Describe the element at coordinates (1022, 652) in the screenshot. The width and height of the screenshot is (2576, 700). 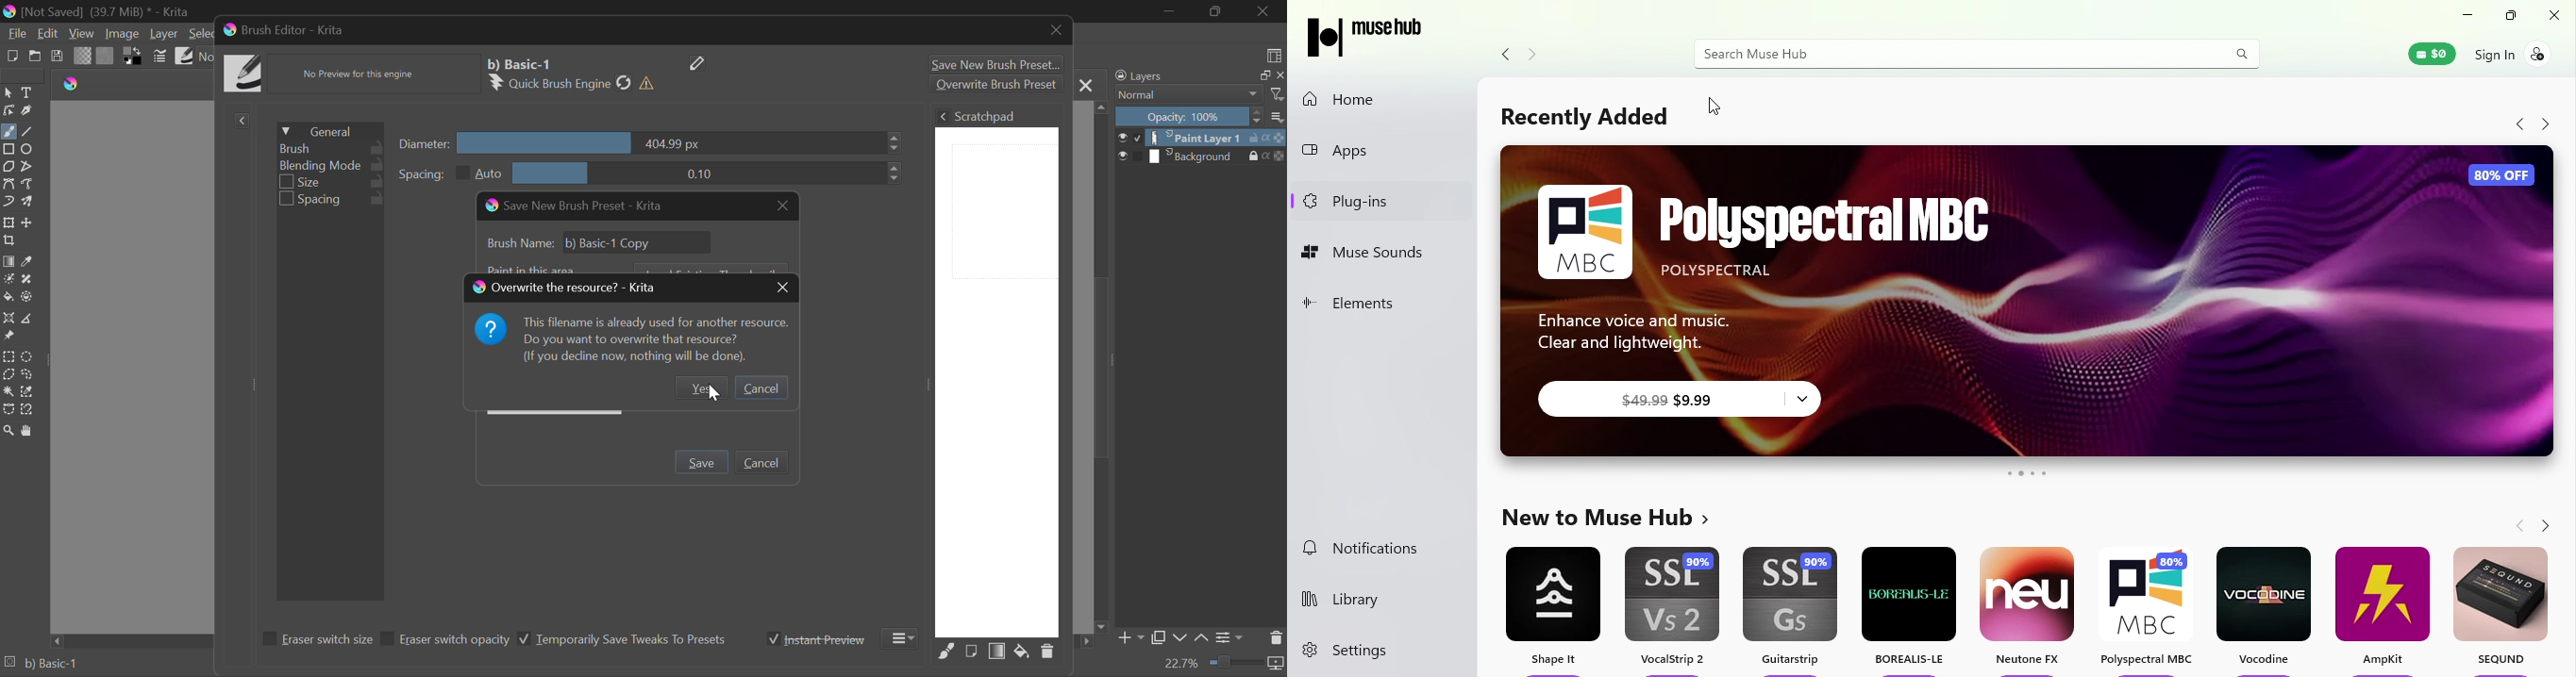
I see `Fill area with background color` at that location.